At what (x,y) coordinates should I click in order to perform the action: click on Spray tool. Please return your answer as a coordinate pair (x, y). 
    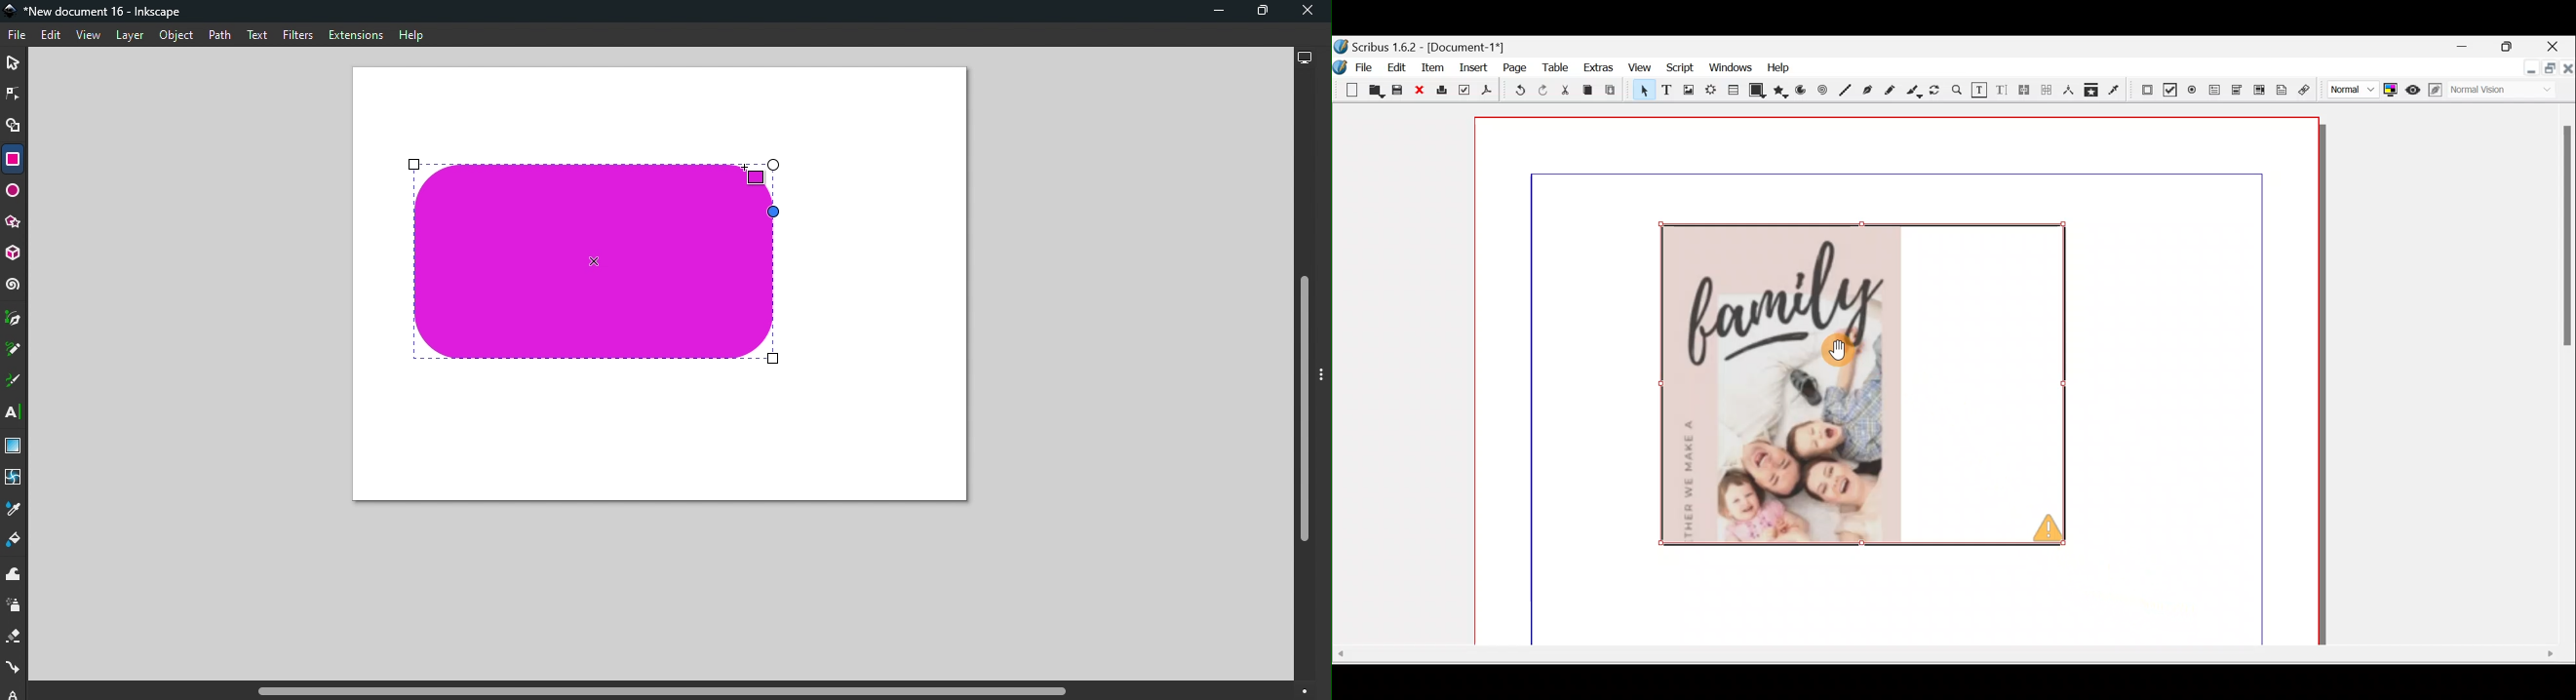
    Looking at the image, I should click on (17, 606).